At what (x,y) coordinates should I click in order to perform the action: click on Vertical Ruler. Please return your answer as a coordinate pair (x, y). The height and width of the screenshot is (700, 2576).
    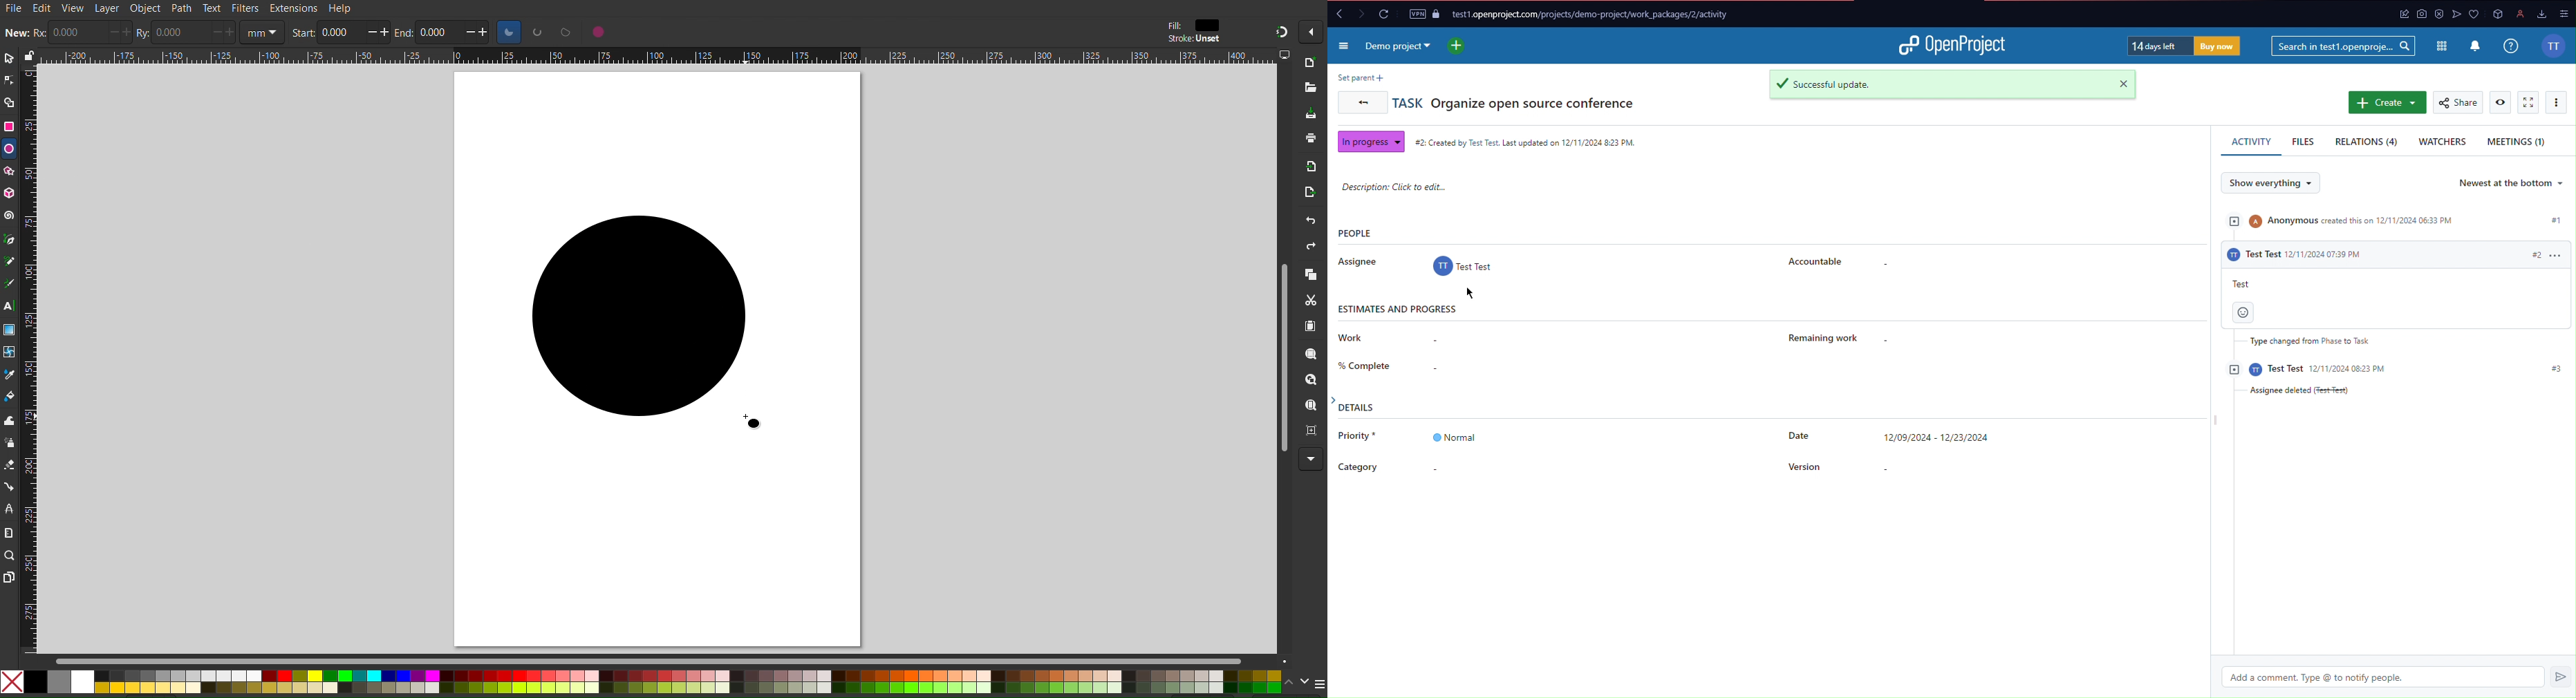
    Looking at the image, I should click on (30, 359).